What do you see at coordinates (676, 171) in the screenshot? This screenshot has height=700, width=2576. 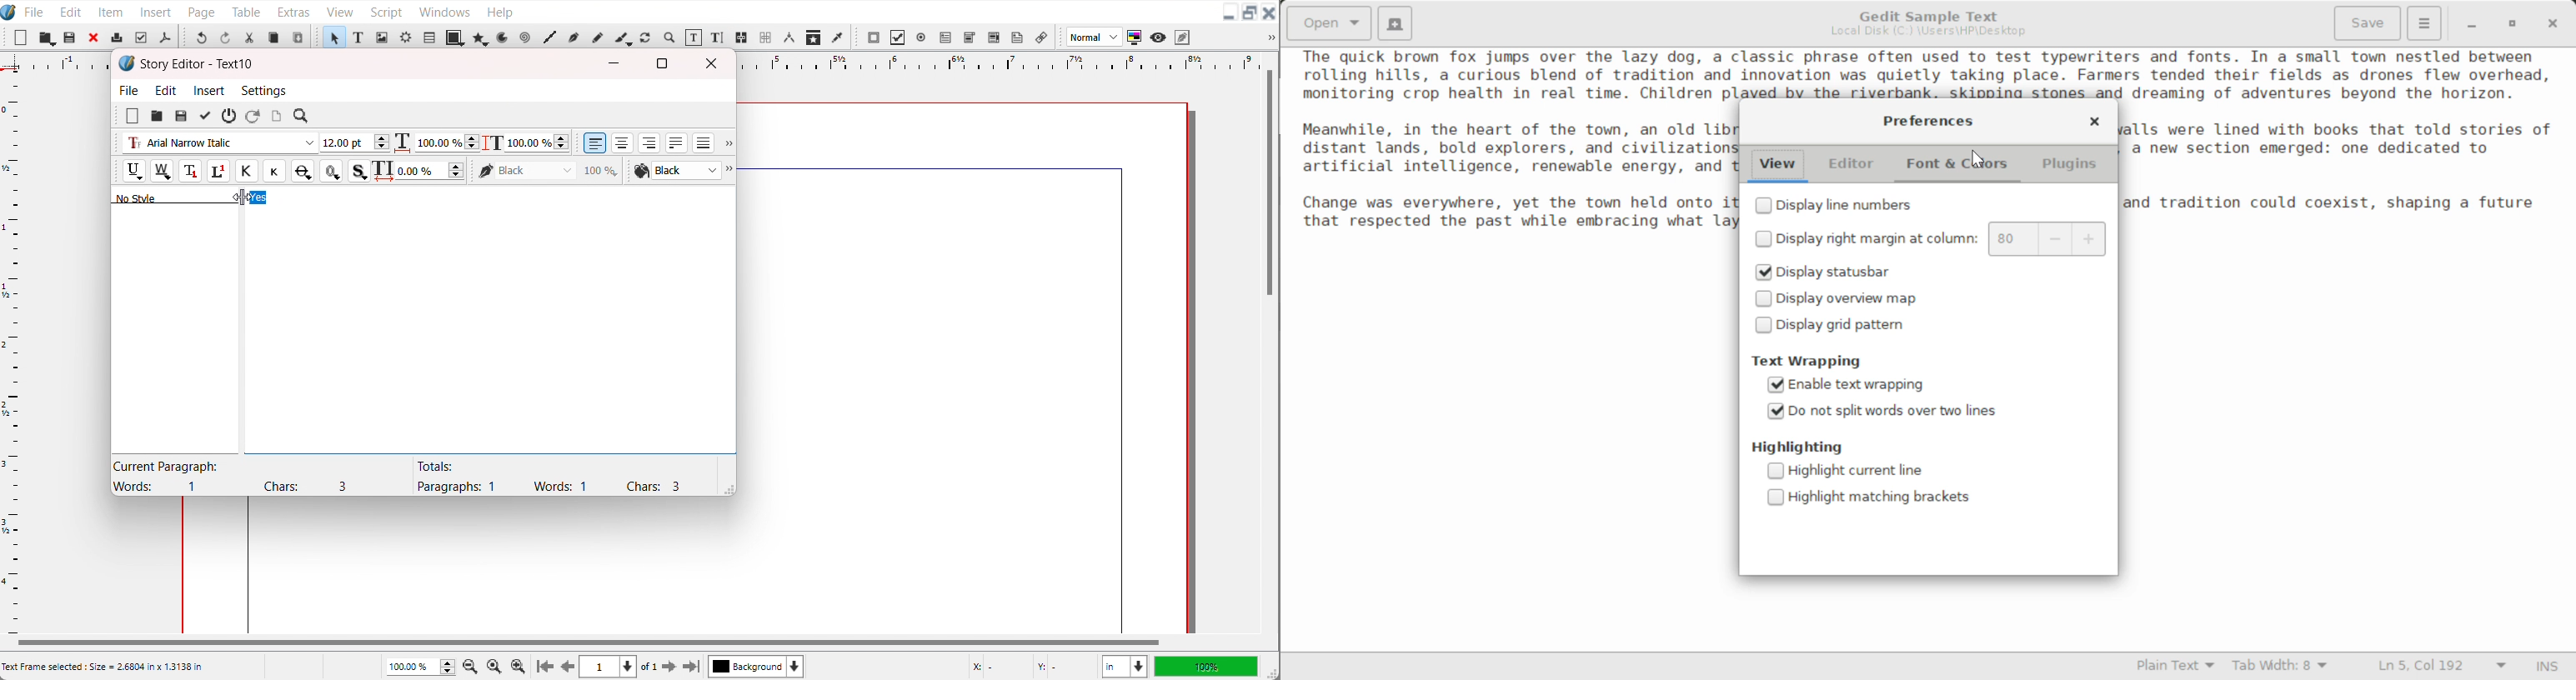 I see `Text Color` at bounding box center [676, 171].